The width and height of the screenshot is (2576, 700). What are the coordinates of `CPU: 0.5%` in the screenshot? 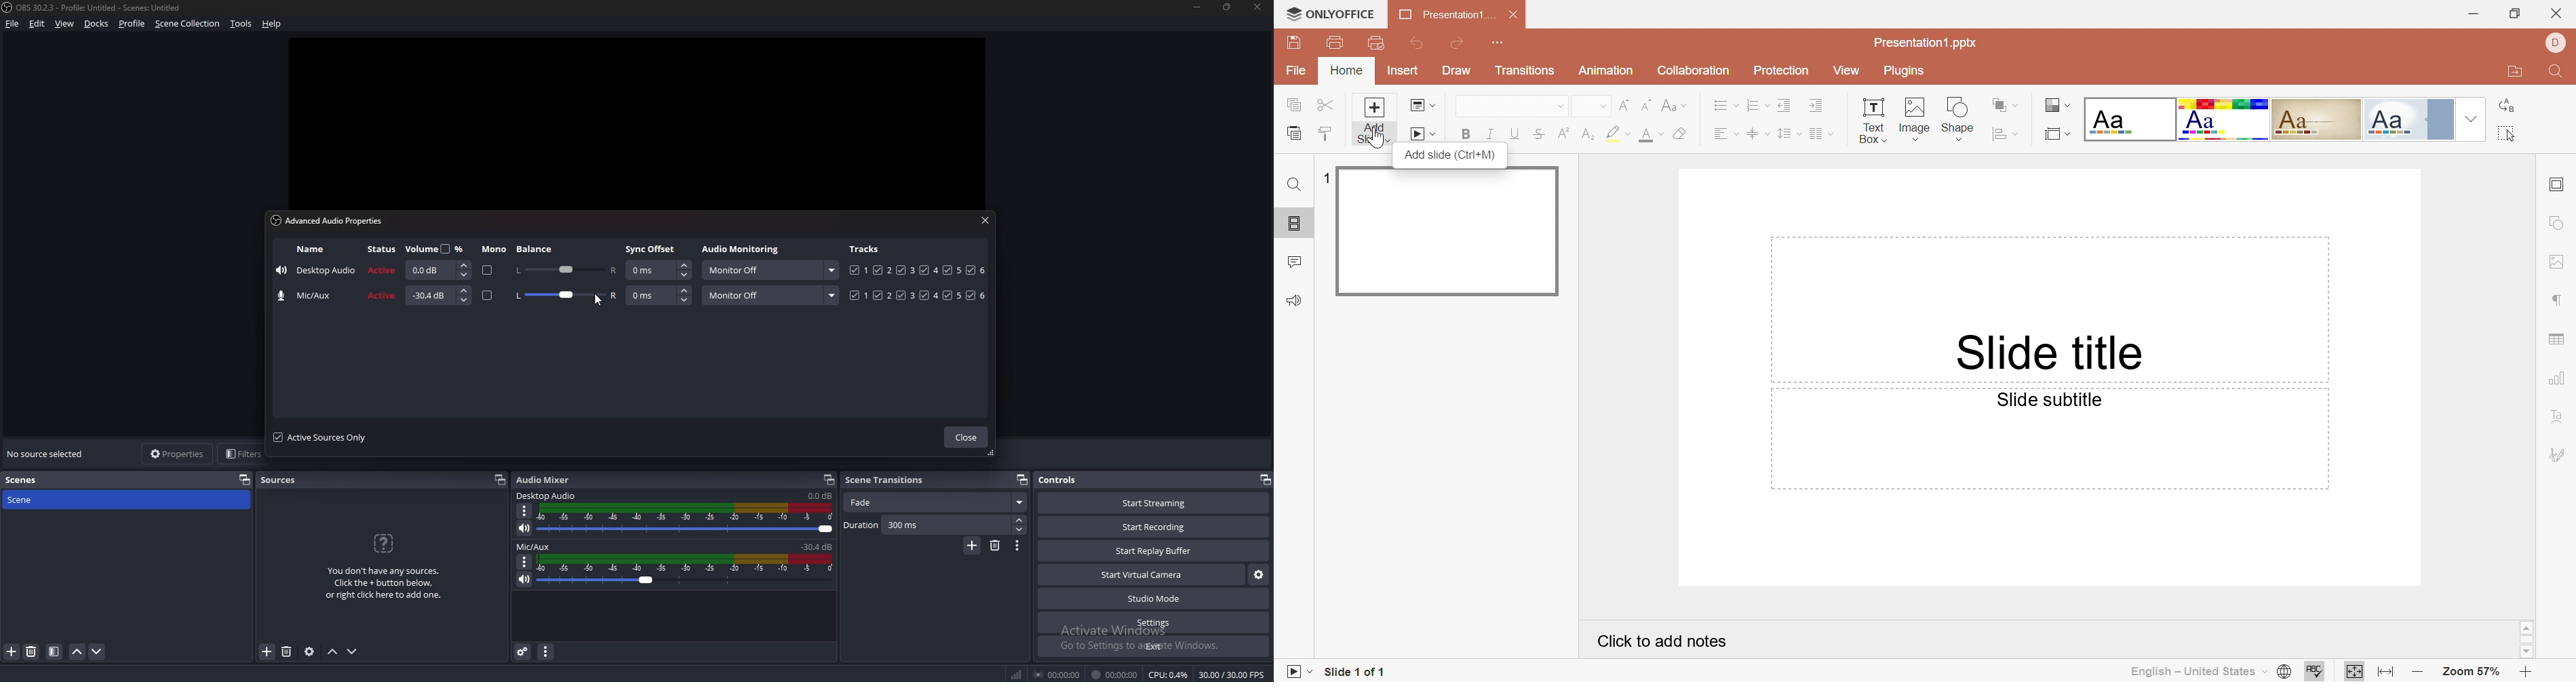 It's located at (1170, 675).